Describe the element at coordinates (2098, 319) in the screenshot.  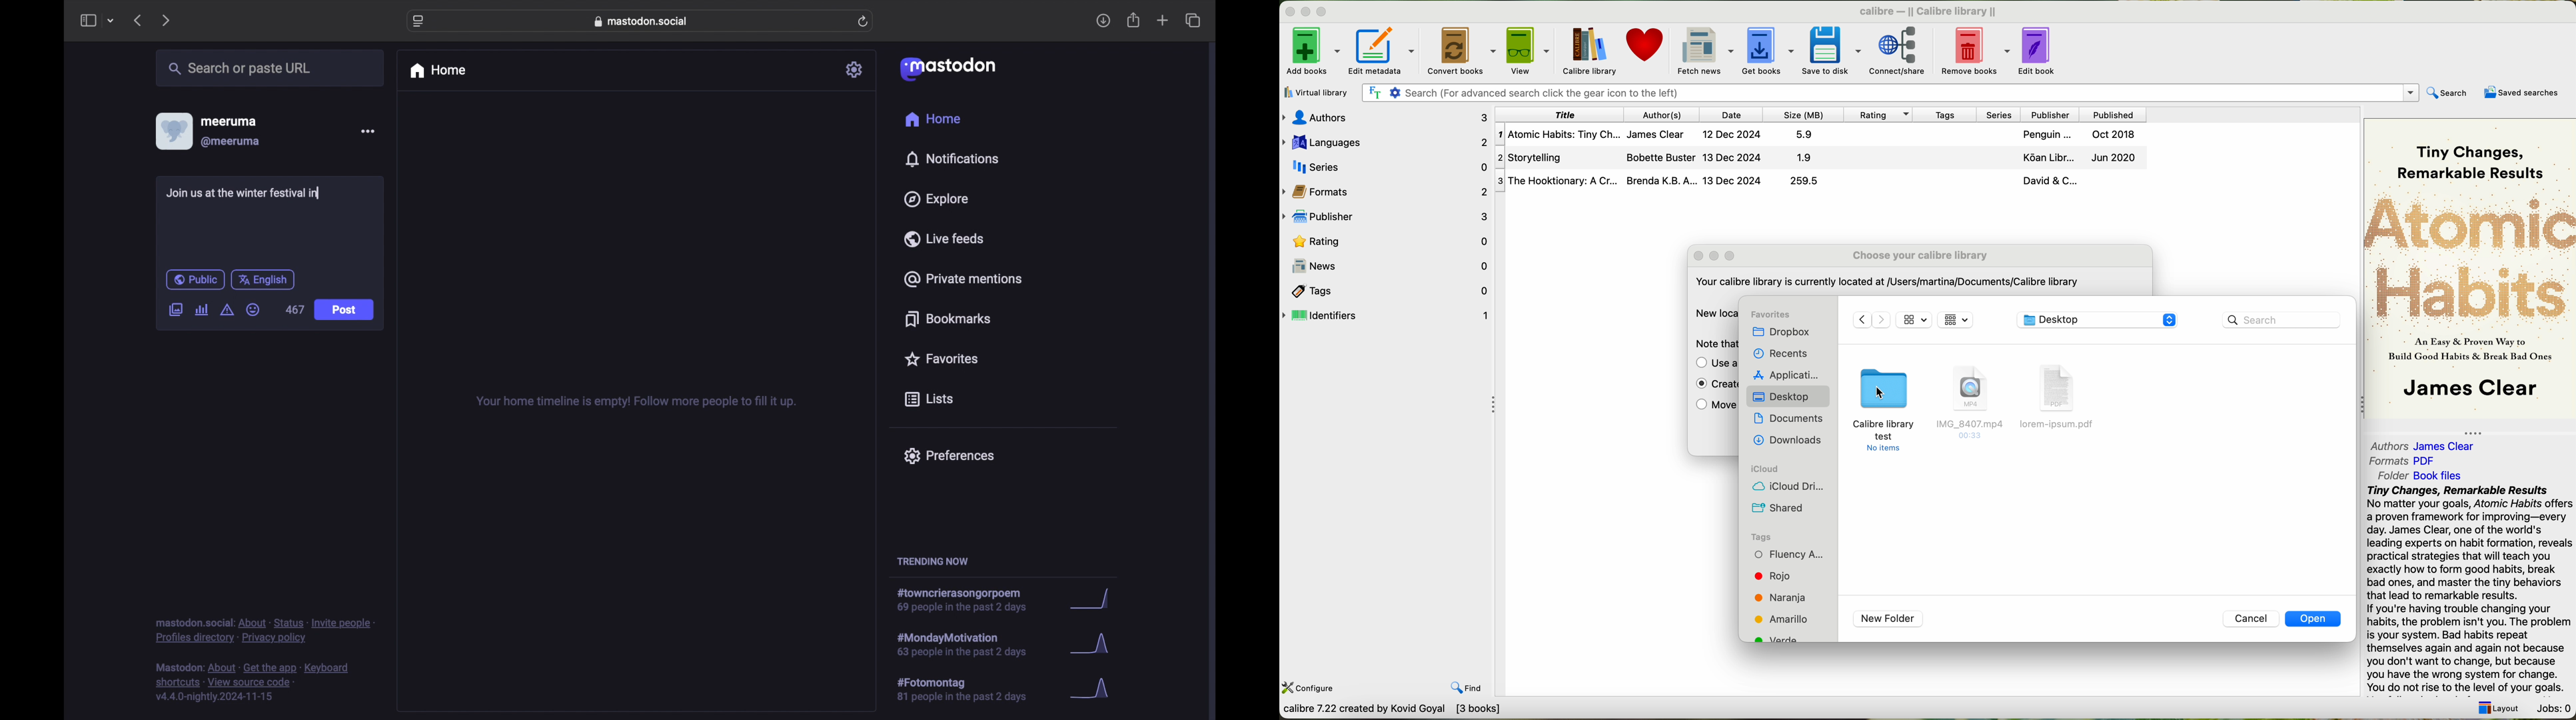
I see `calibre library location` at that location.